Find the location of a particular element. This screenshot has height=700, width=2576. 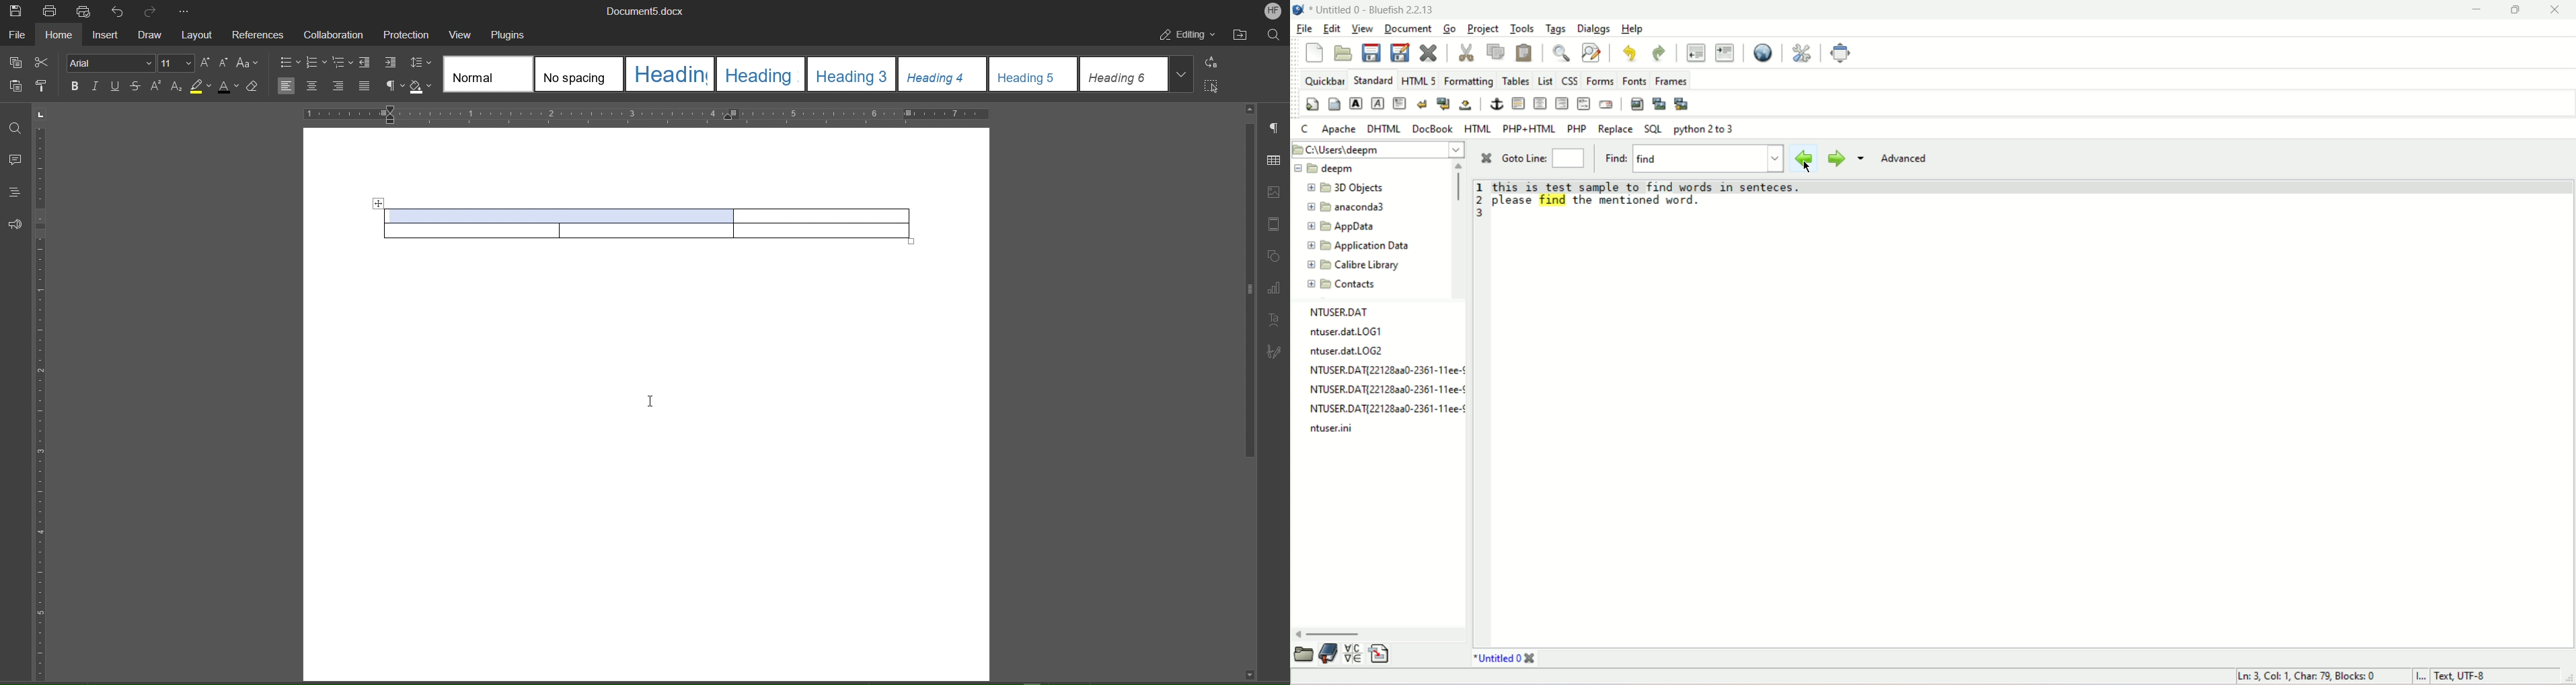

title is located at coordinates (1373, 9).